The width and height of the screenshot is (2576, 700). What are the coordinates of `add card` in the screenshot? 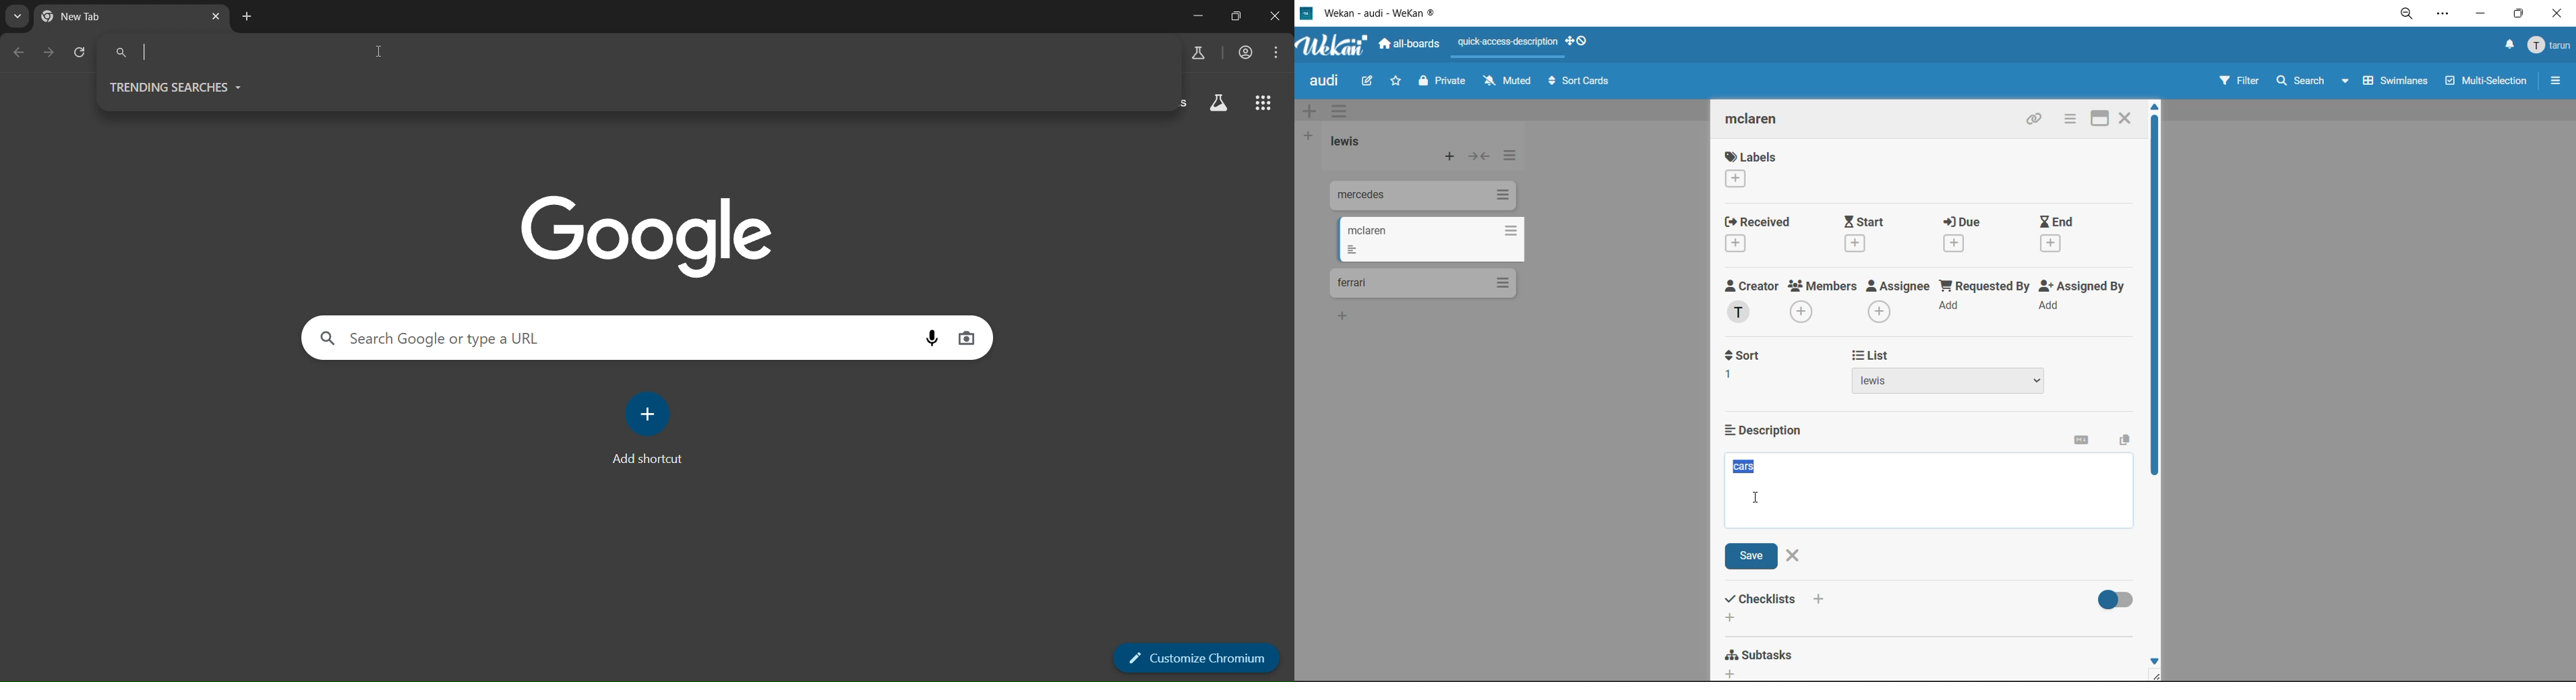 It's located at (1451, 158).